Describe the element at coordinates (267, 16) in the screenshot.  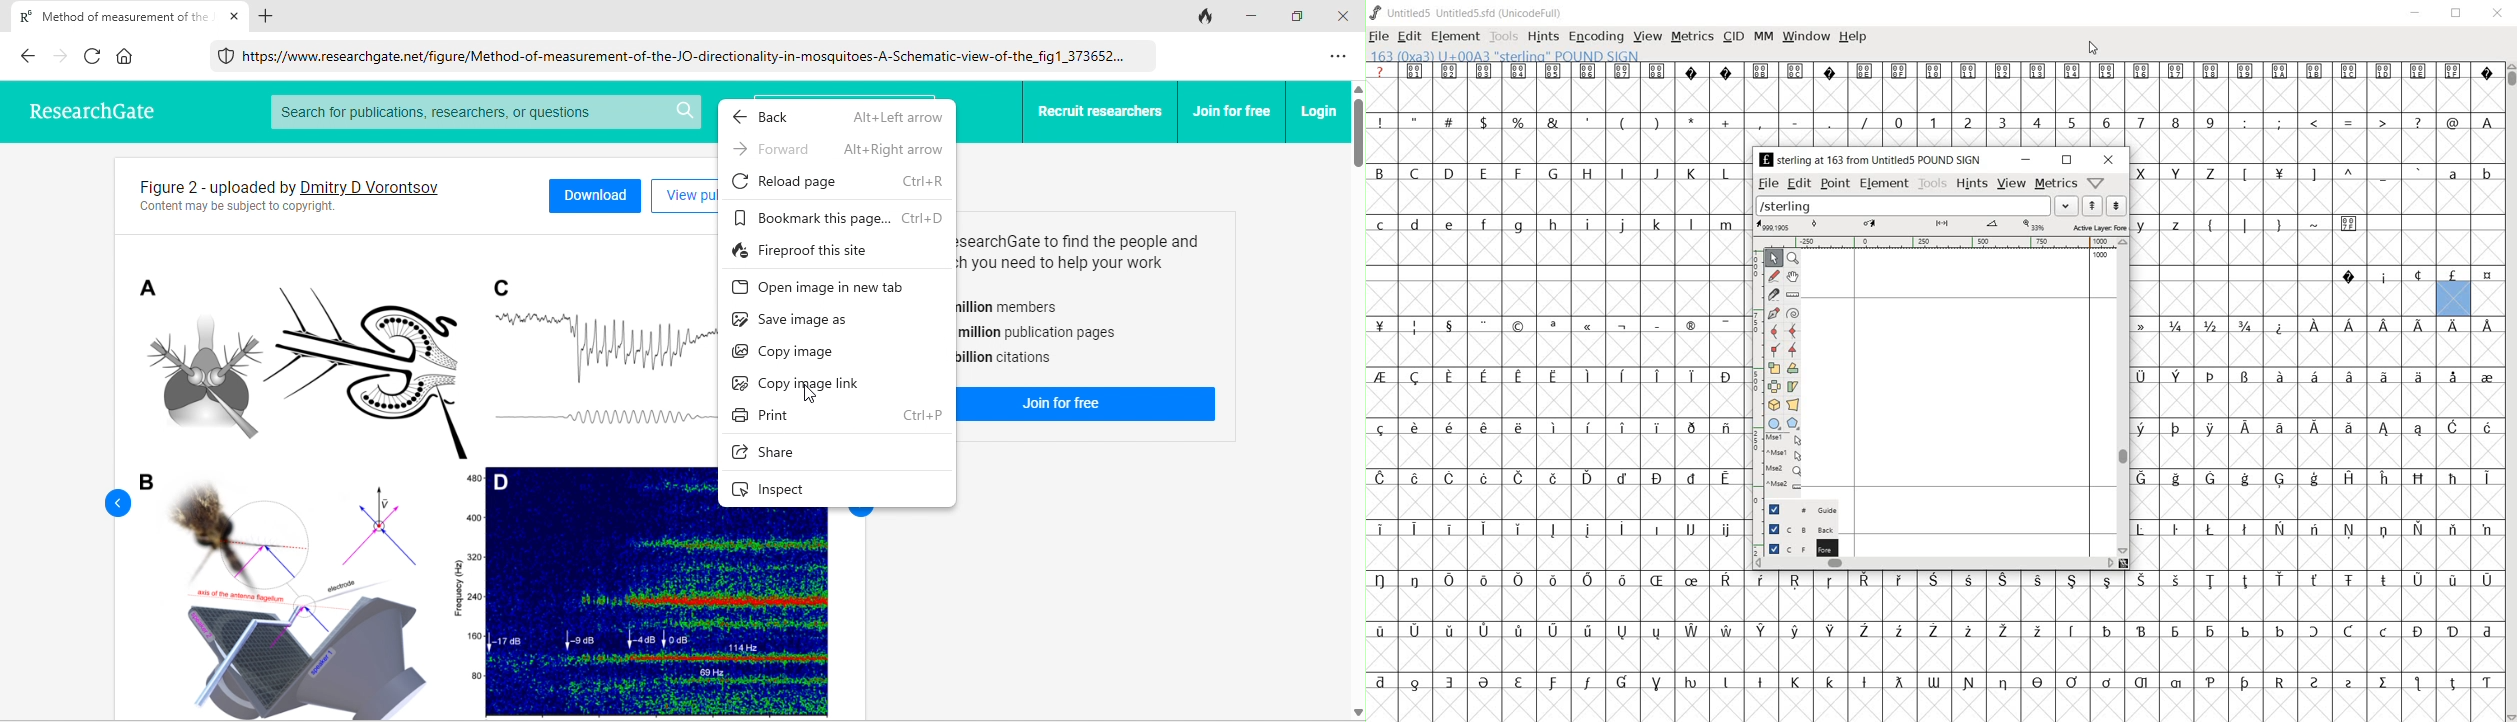
I see `add tab` at that location.